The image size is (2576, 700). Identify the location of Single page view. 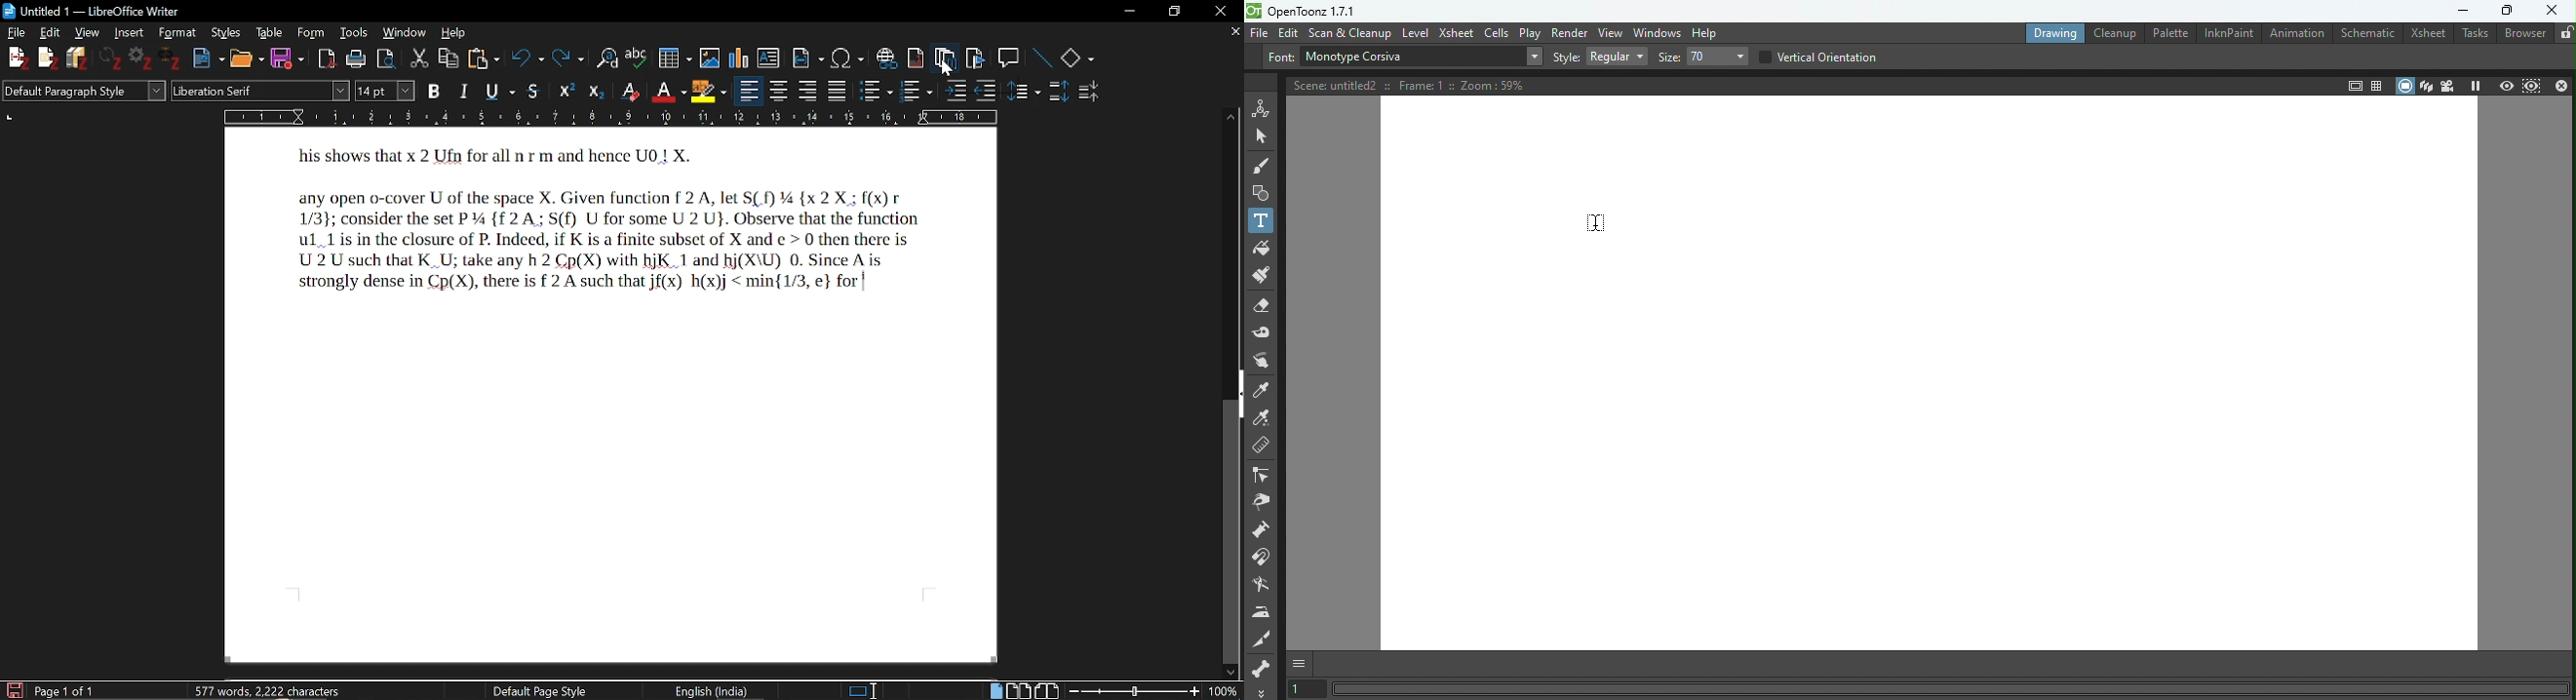
(996, 690).